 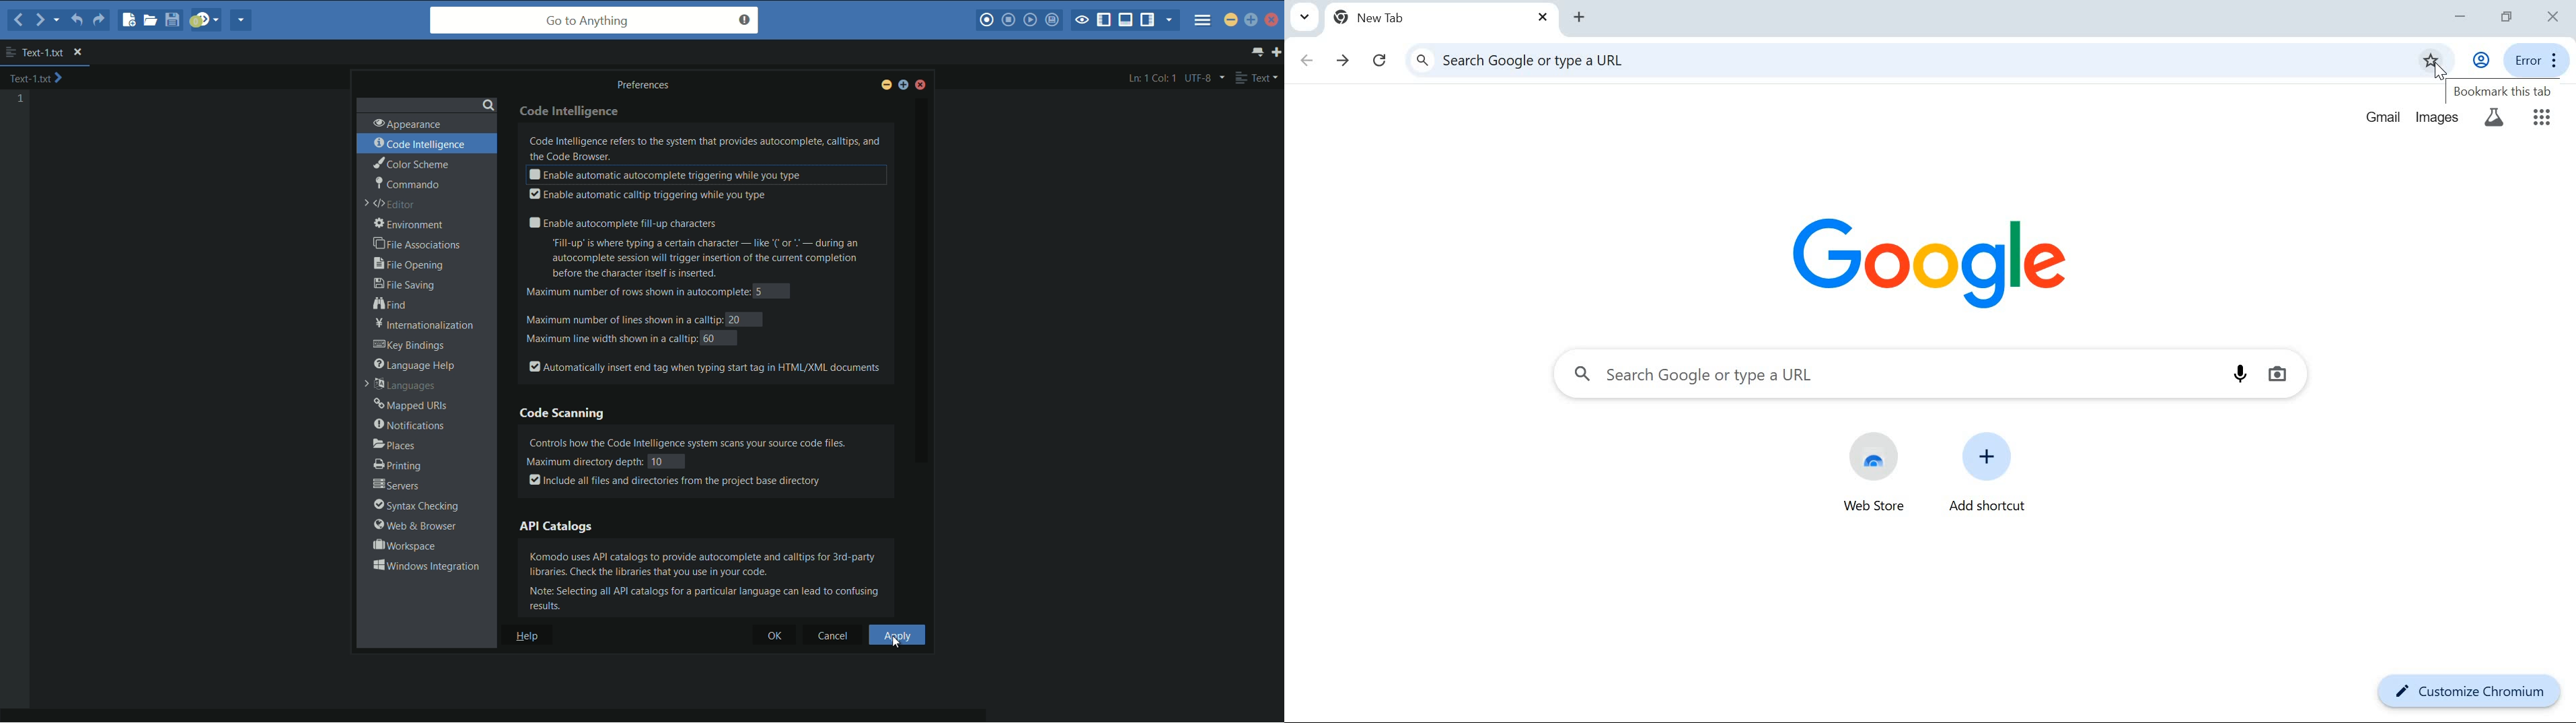 I want to click on text-1.txt, so click(x=35, y=52).